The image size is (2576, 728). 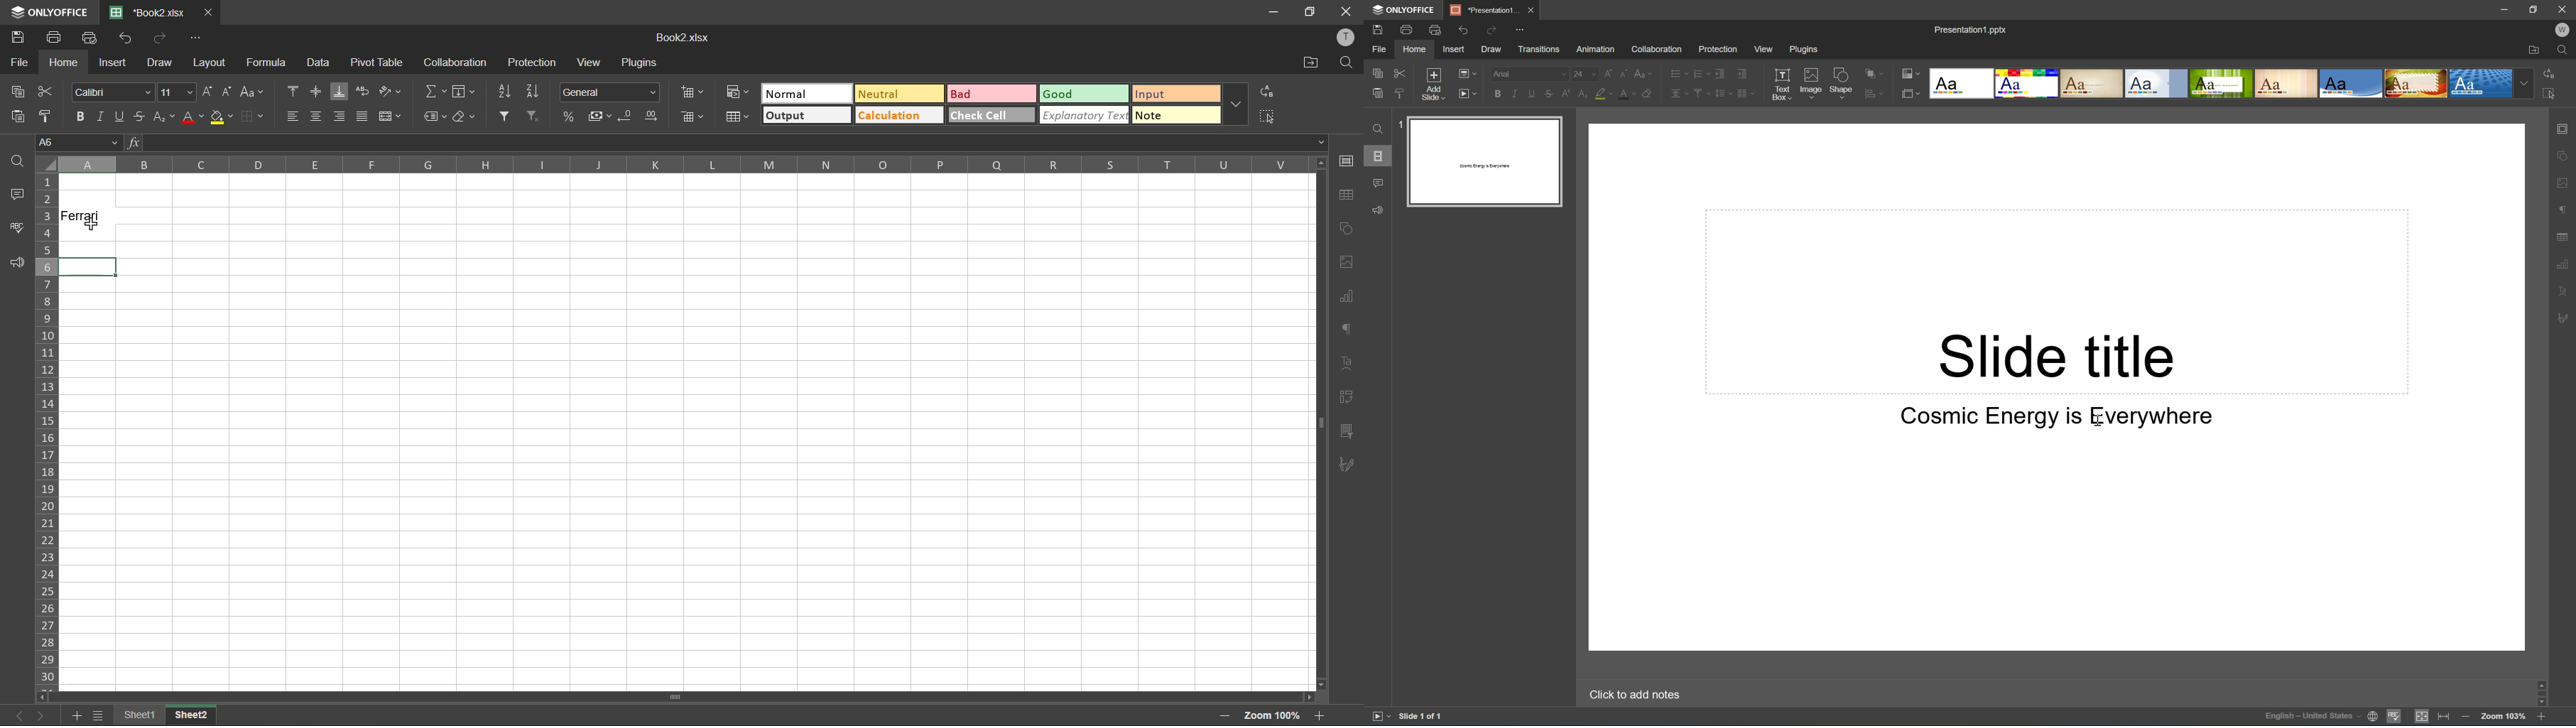 I want to click on orientation, so click(x=388, y=89).